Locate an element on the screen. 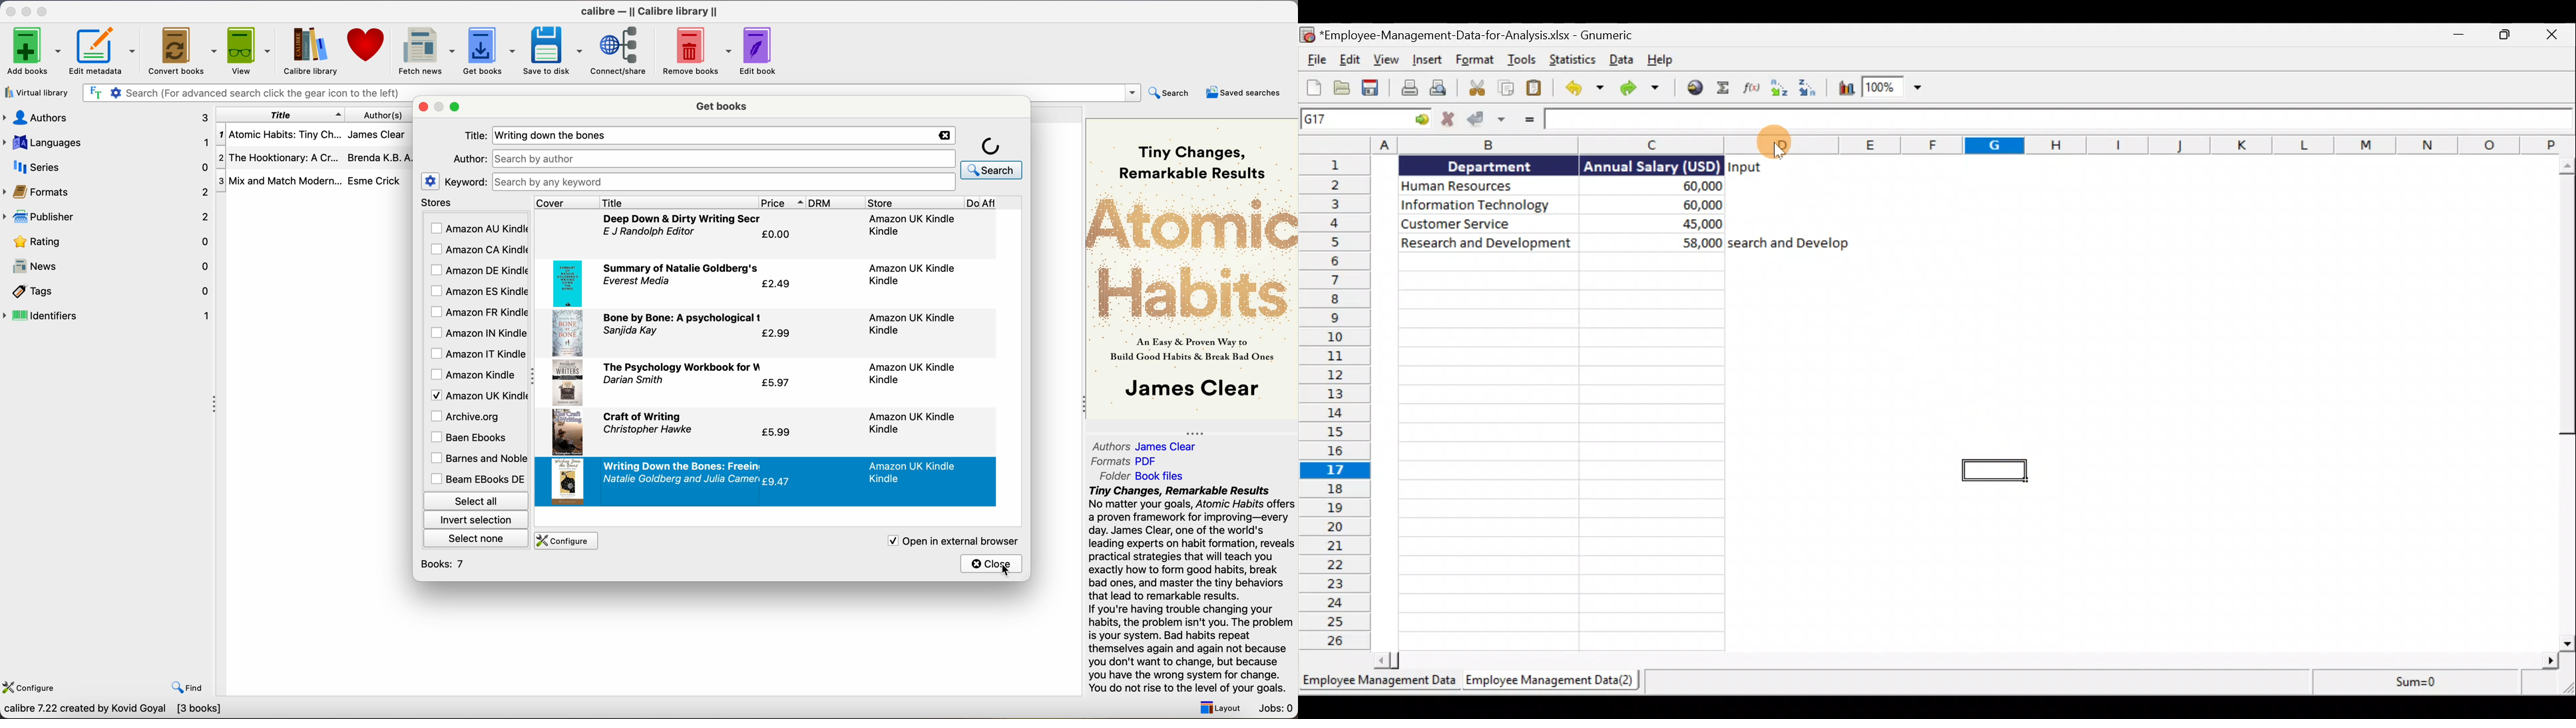  columns is located at coordinates (2189, 143).